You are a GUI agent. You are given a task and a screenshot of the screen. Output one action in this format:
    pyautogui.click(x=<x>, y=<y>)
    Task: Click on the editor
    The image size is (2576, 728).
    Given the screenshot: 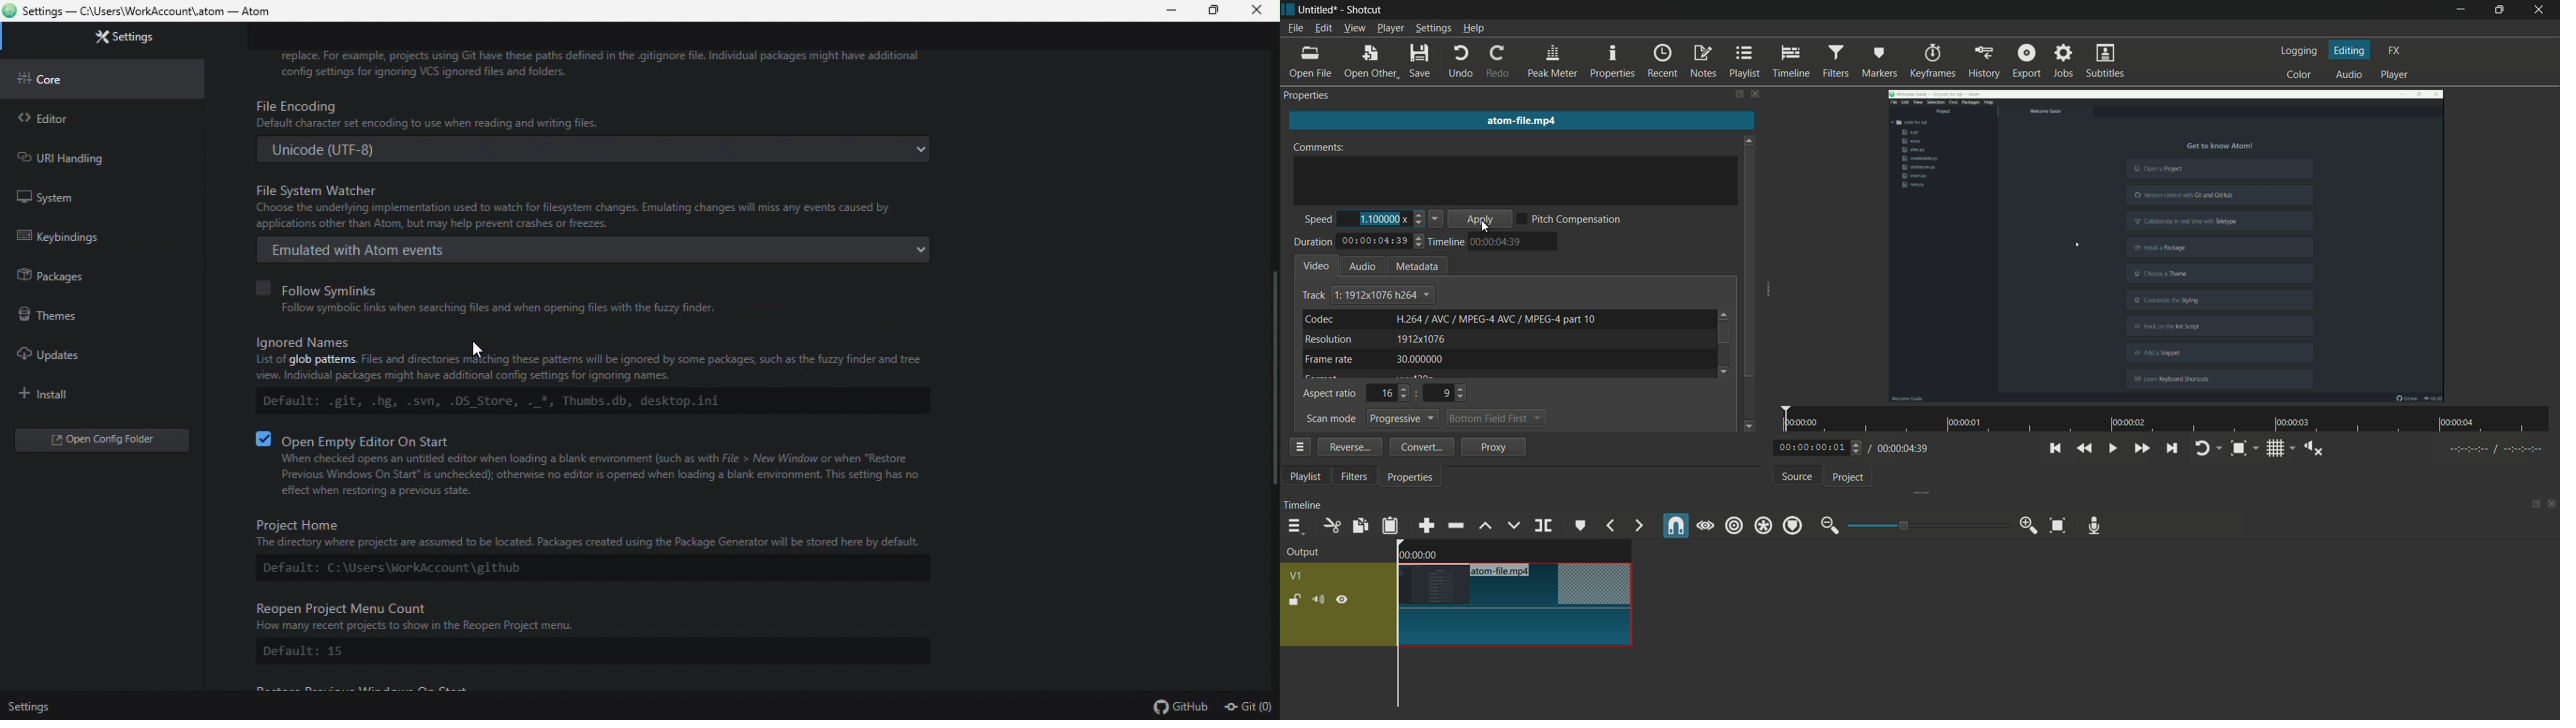 What is the action you would take?
    pyautogui.click(x=102, y=115)
    